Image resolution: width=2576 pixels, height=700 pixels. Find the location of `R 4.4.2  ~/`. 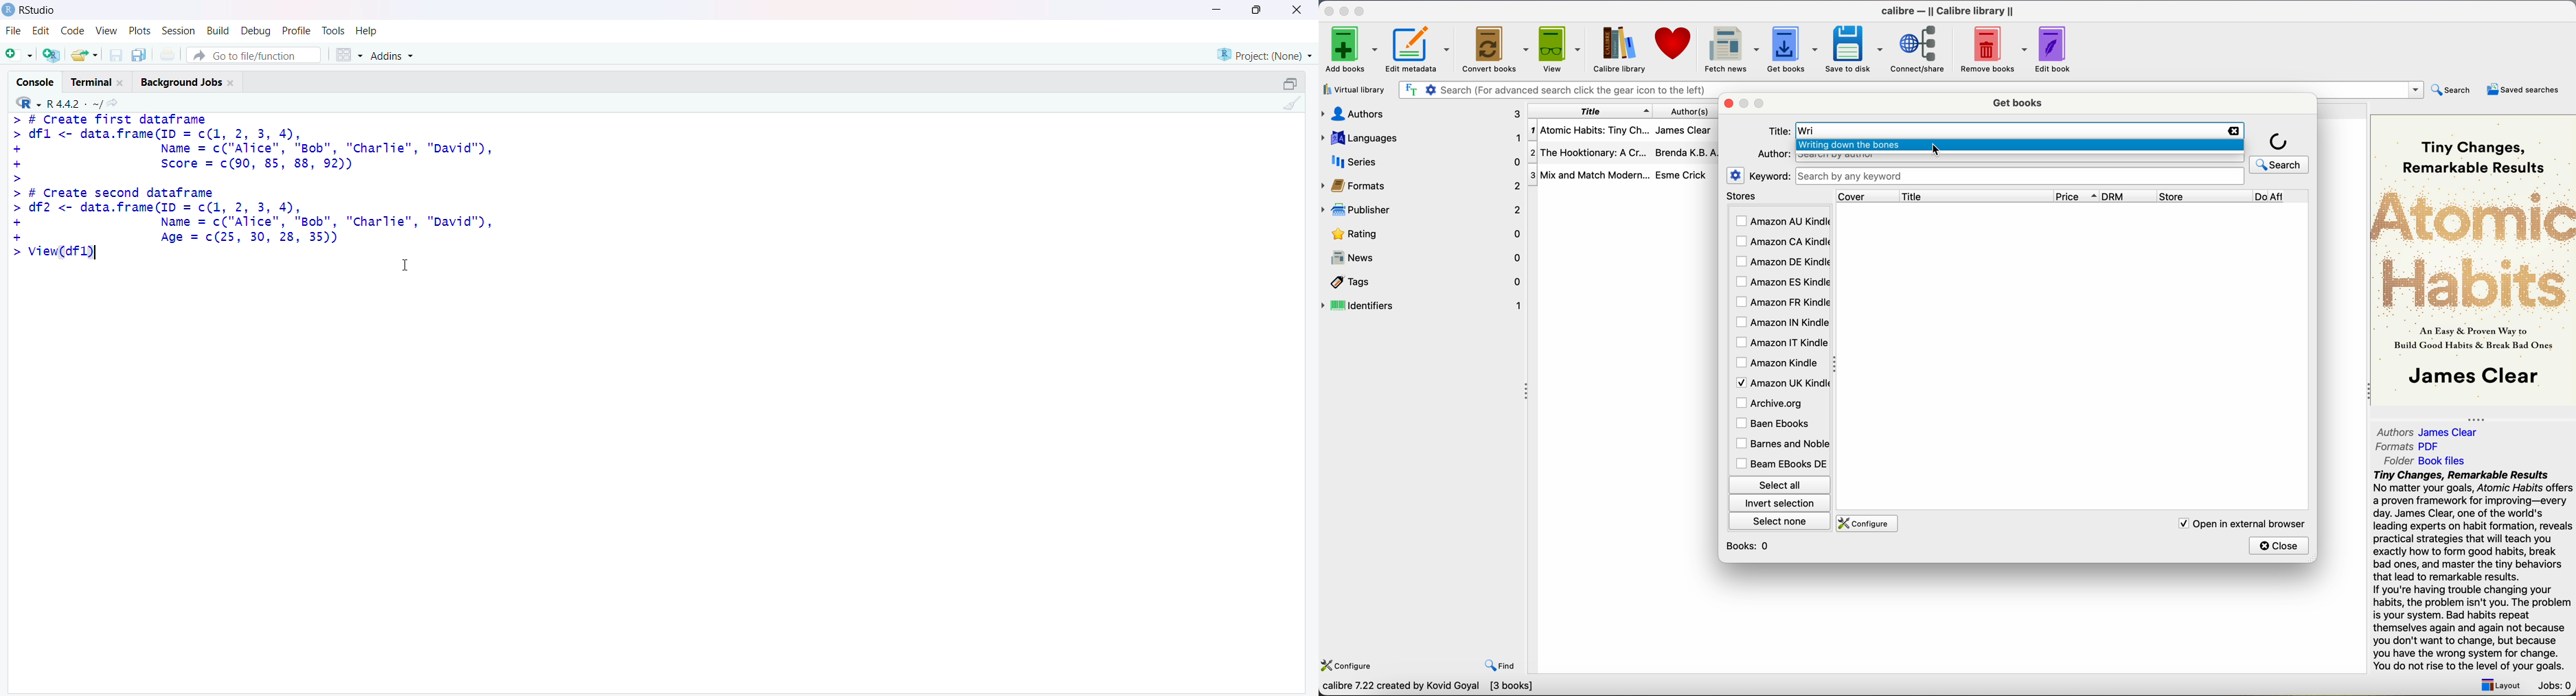

R 4.4.2  ~/ is located at coordinates (74, 104).